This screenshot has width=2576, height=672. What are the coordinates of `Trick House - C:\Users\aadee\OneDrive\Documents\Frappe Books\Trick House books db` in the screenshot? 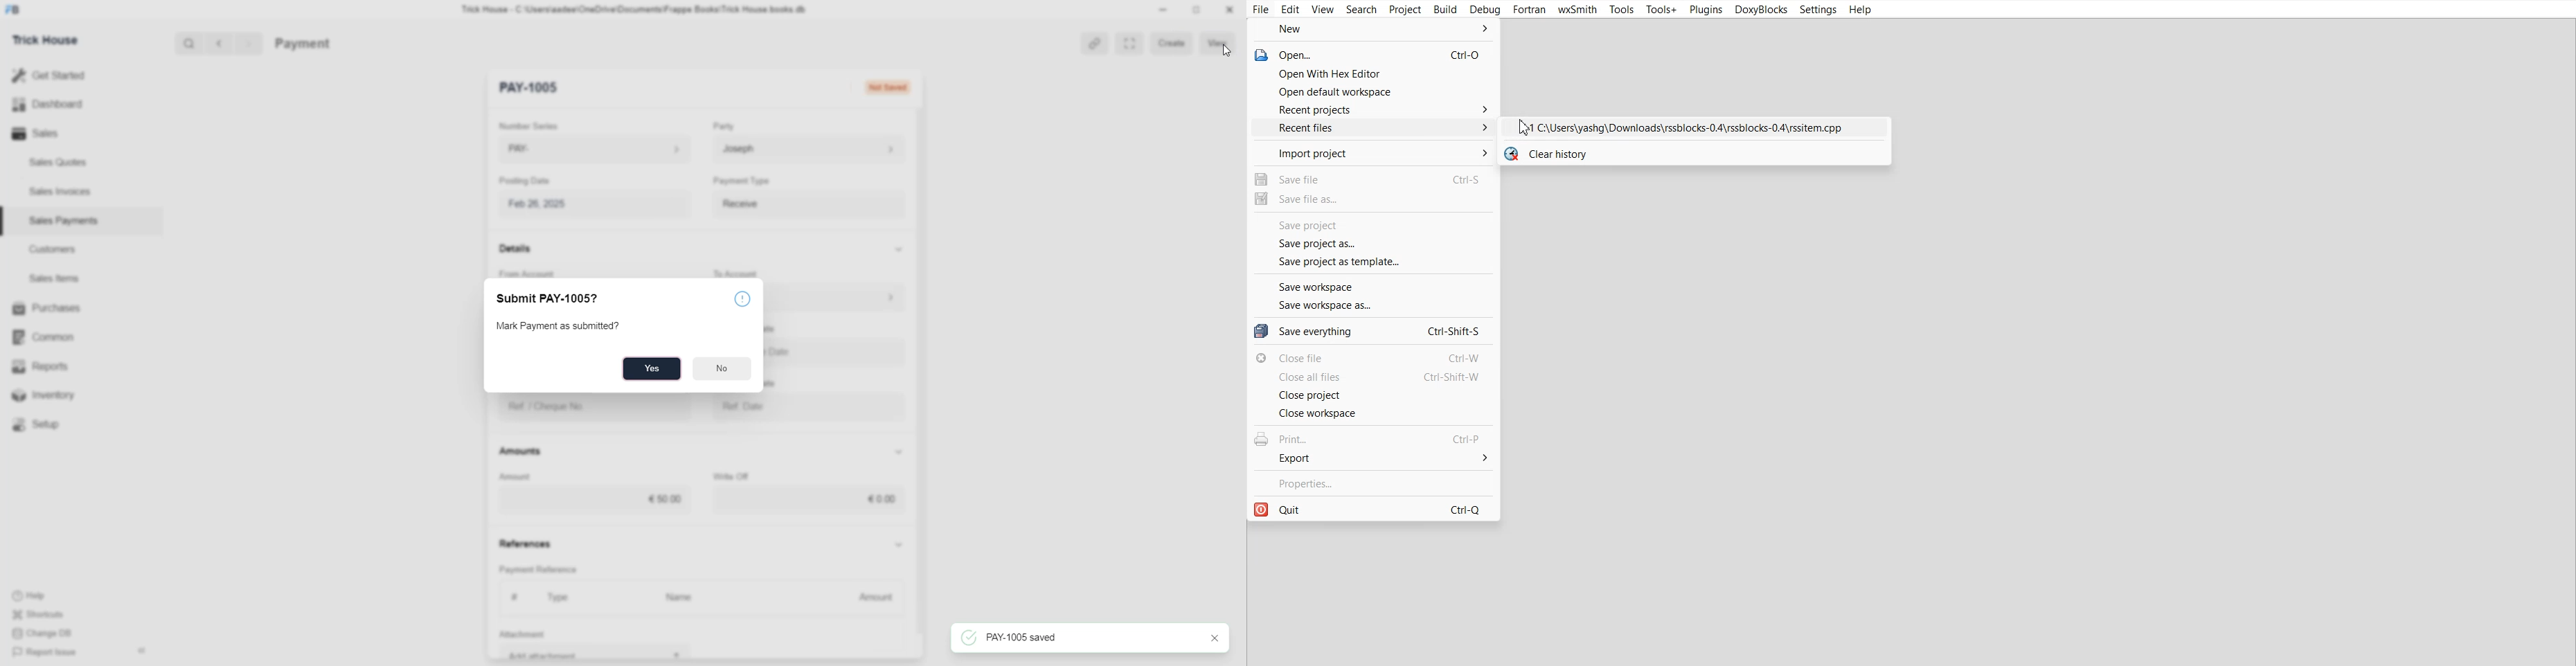 It's located at (635, 10).